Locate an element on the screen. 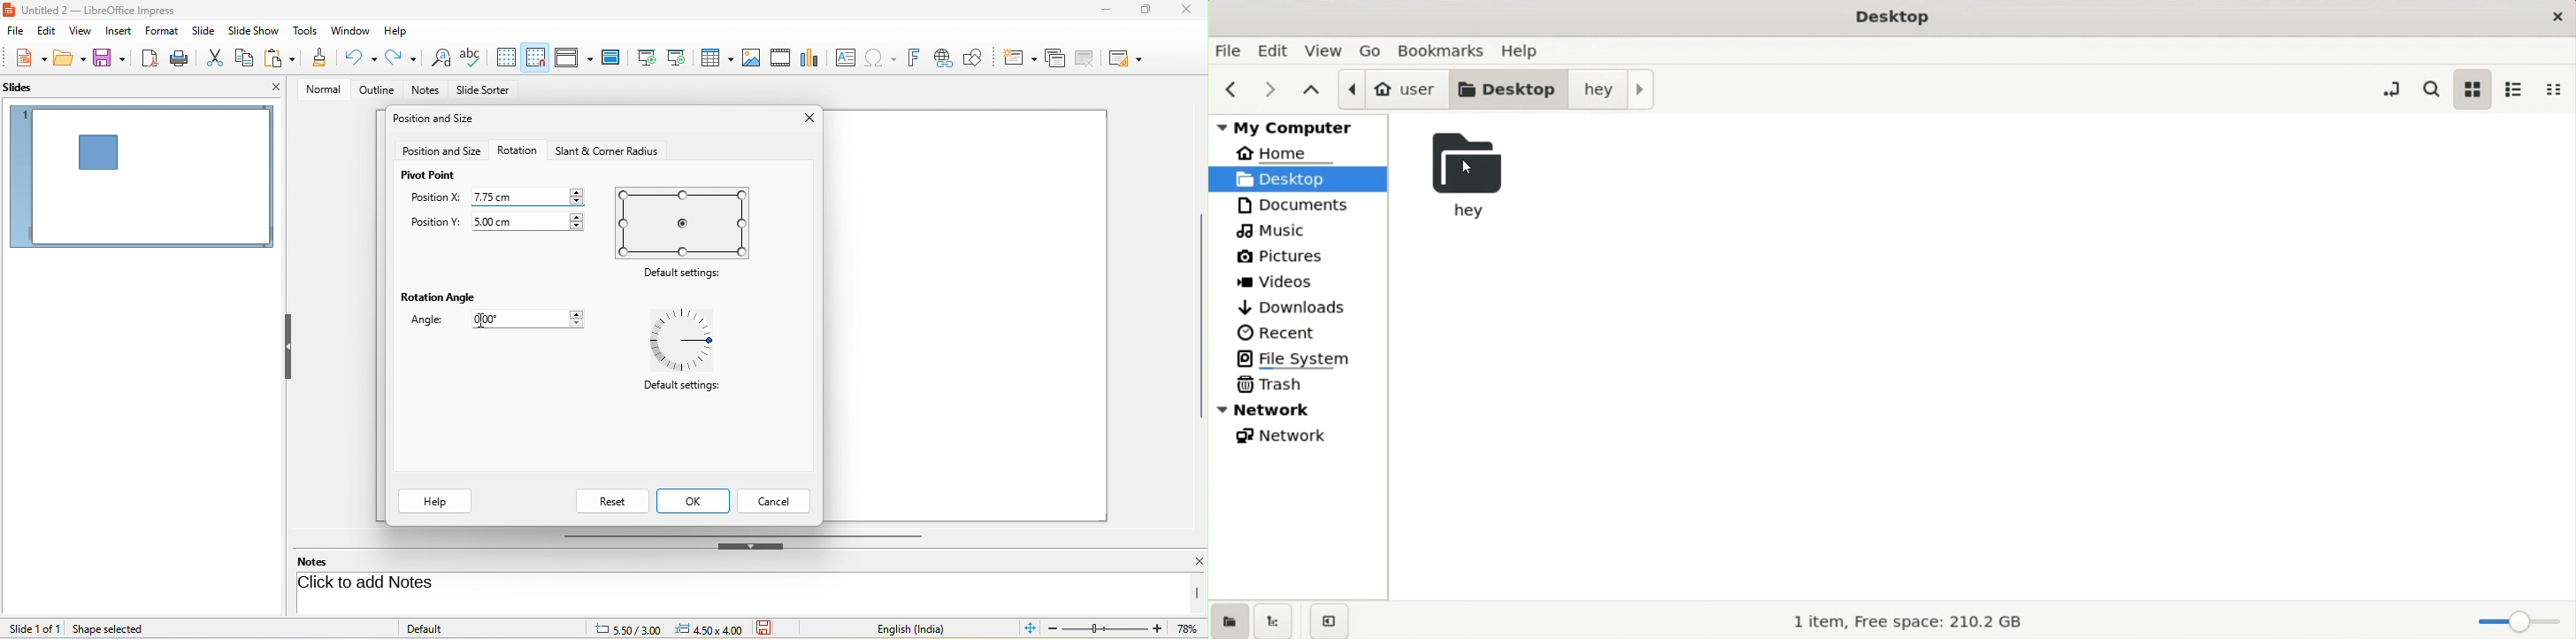 This screenshot has width=2576, height=644. default settings is located at coordinates (687, 341).